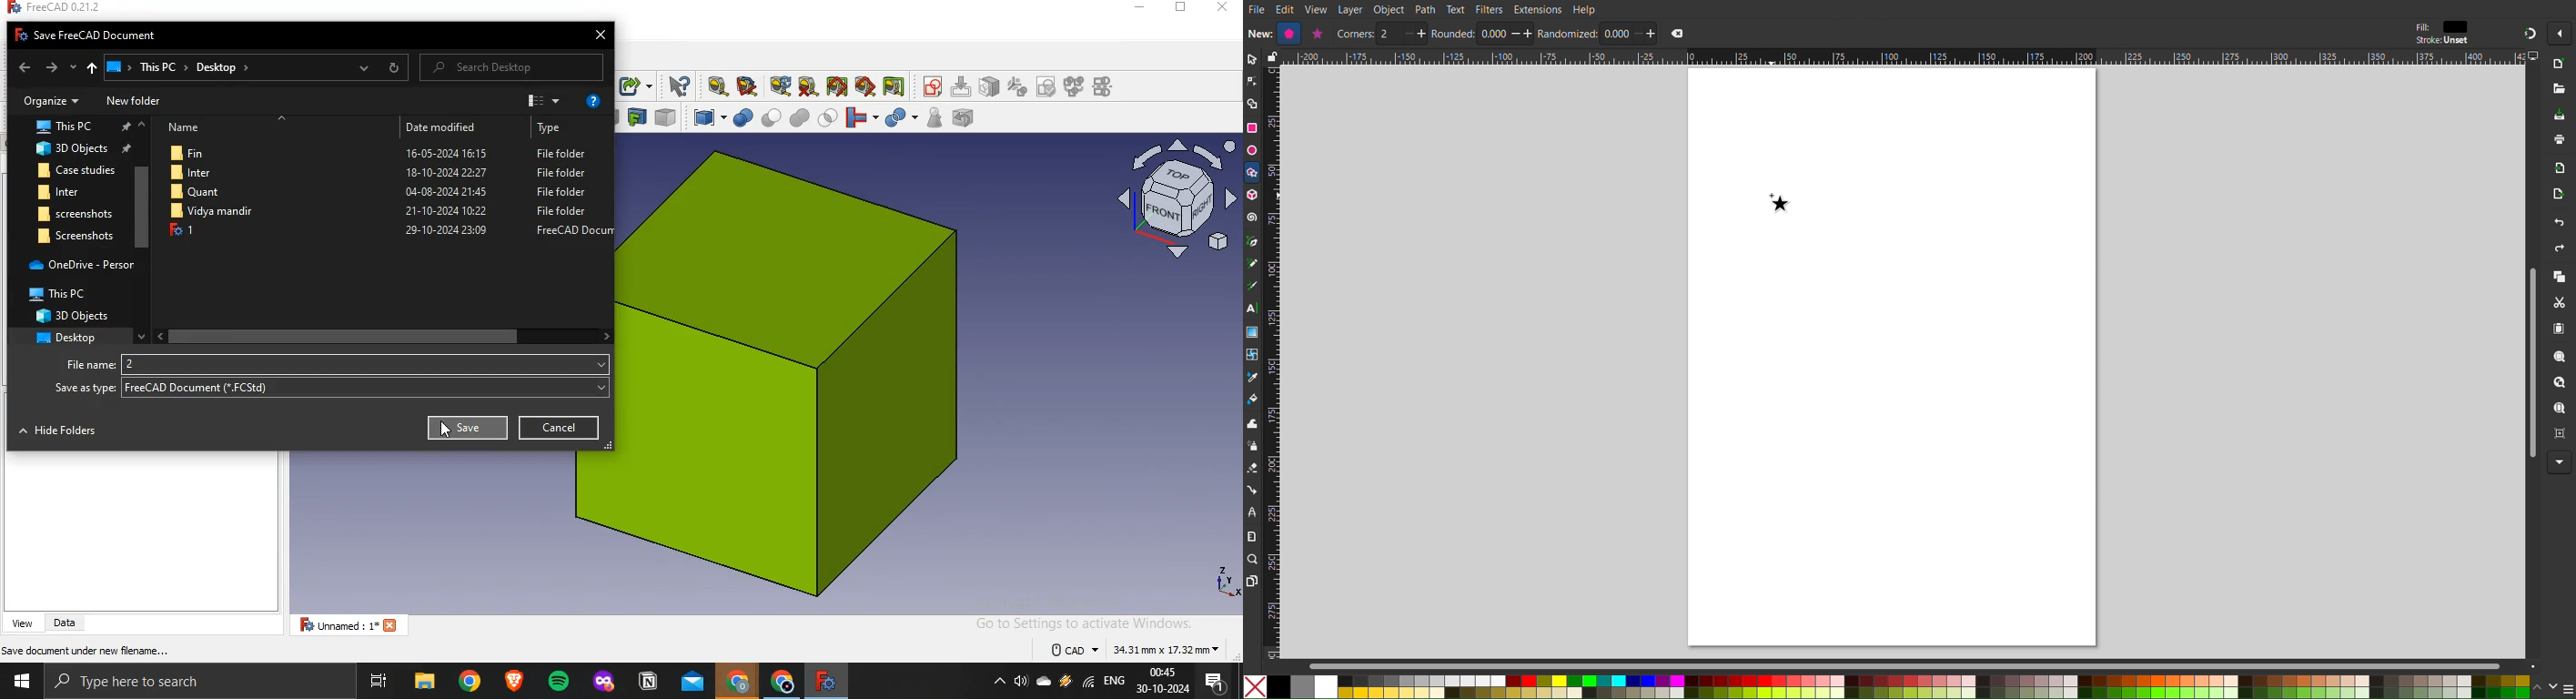 This screenshot has height=700, width=2576. What do you see at coordinates (558, 428) in the screenshot?
I see `cancel` at bounding box center [558, 428].